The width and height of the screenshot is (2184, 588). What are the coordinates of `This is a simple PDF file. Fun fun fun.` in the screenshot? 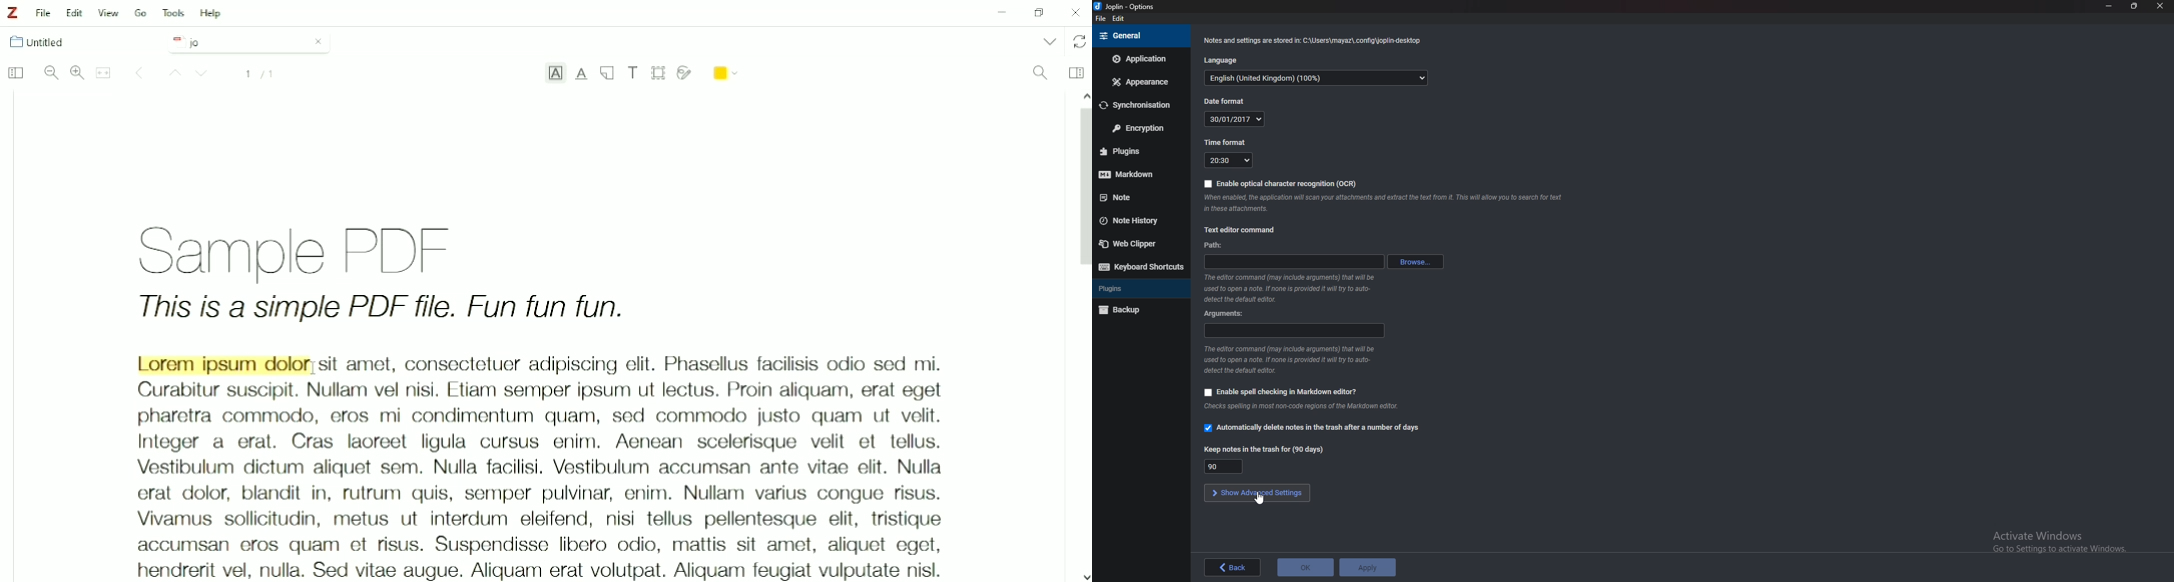 It's located at (382, 310).